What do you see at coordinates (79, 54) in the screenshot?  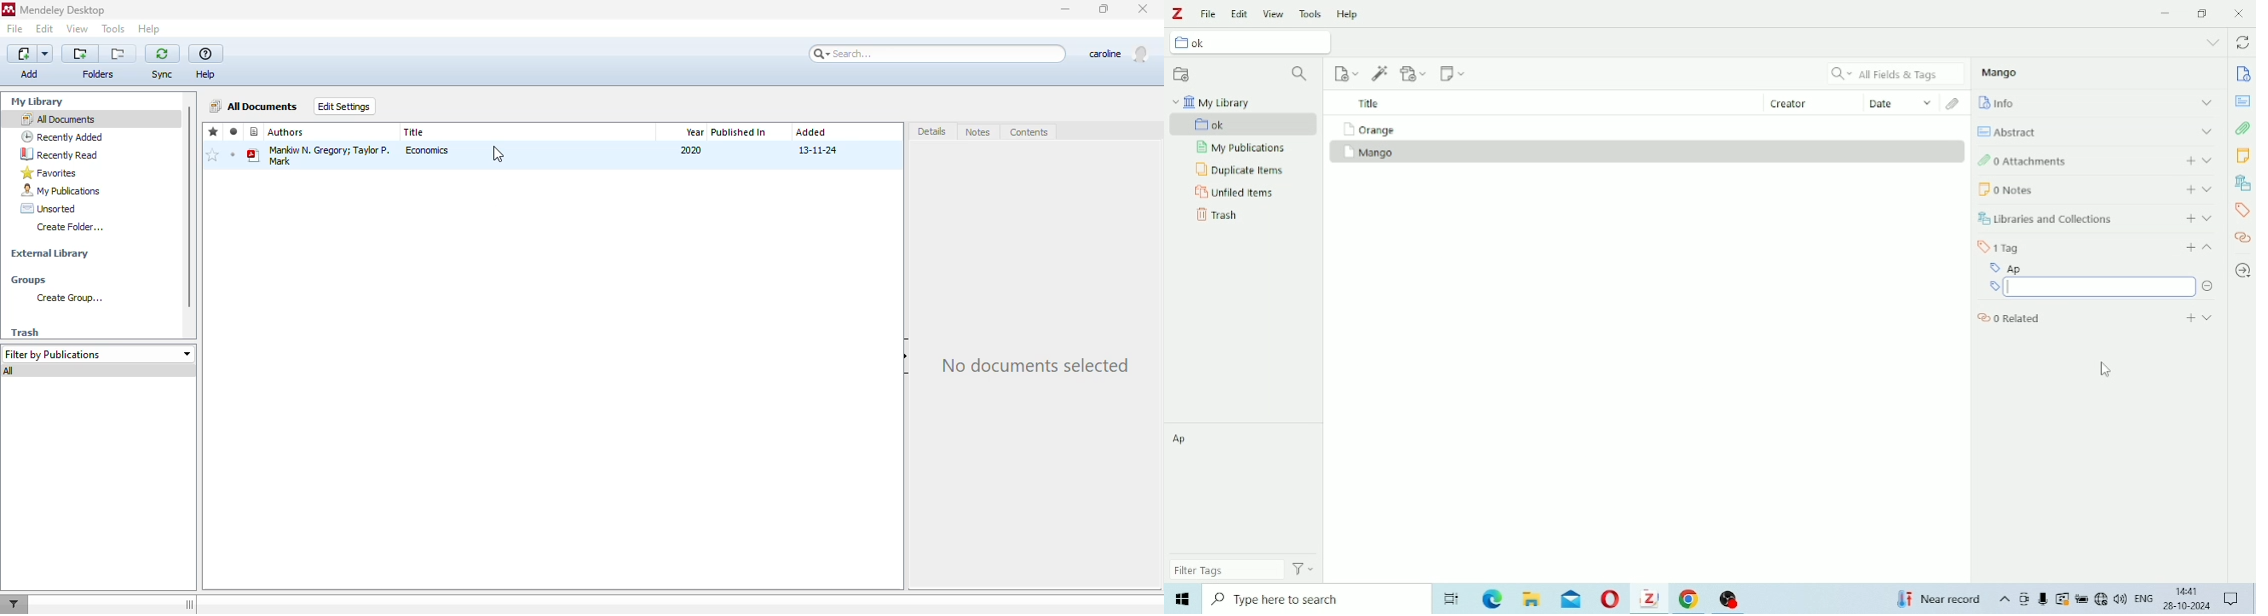 I see `create a new folder` at bounding box center [79, 54].